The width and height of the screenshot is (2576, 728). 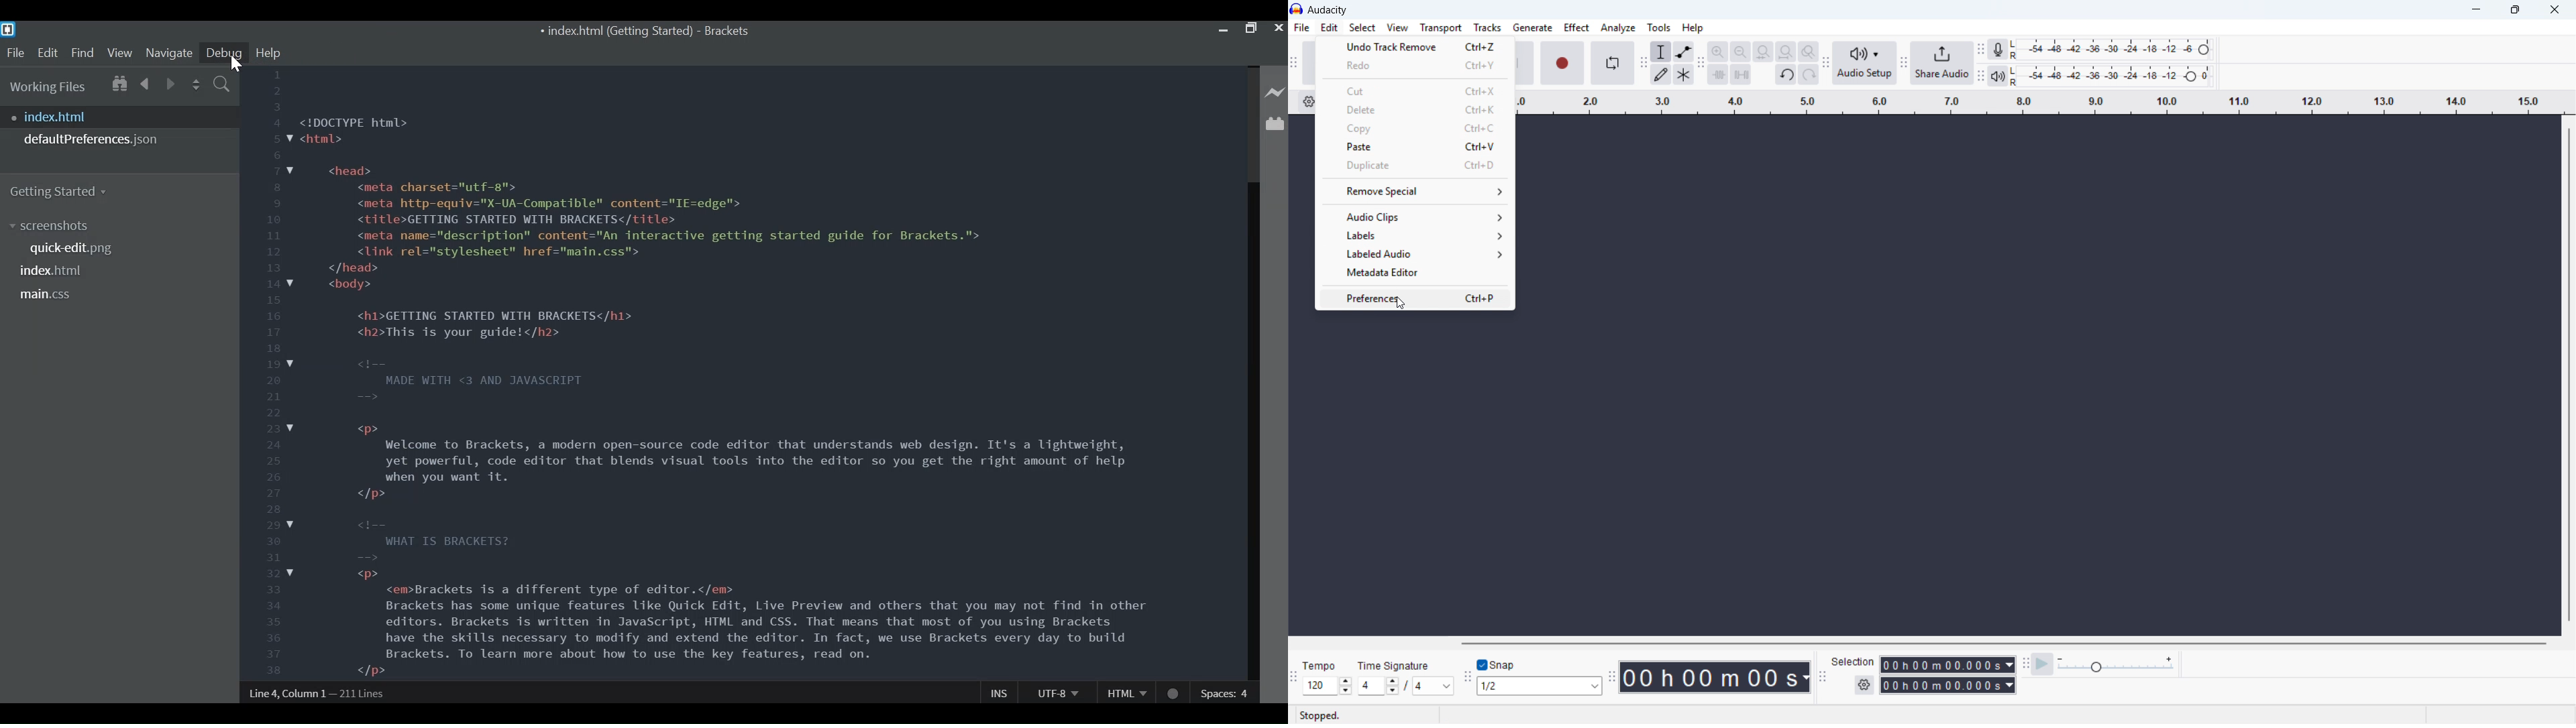 I want to click on multi tool, so click(x=1683, y=74).